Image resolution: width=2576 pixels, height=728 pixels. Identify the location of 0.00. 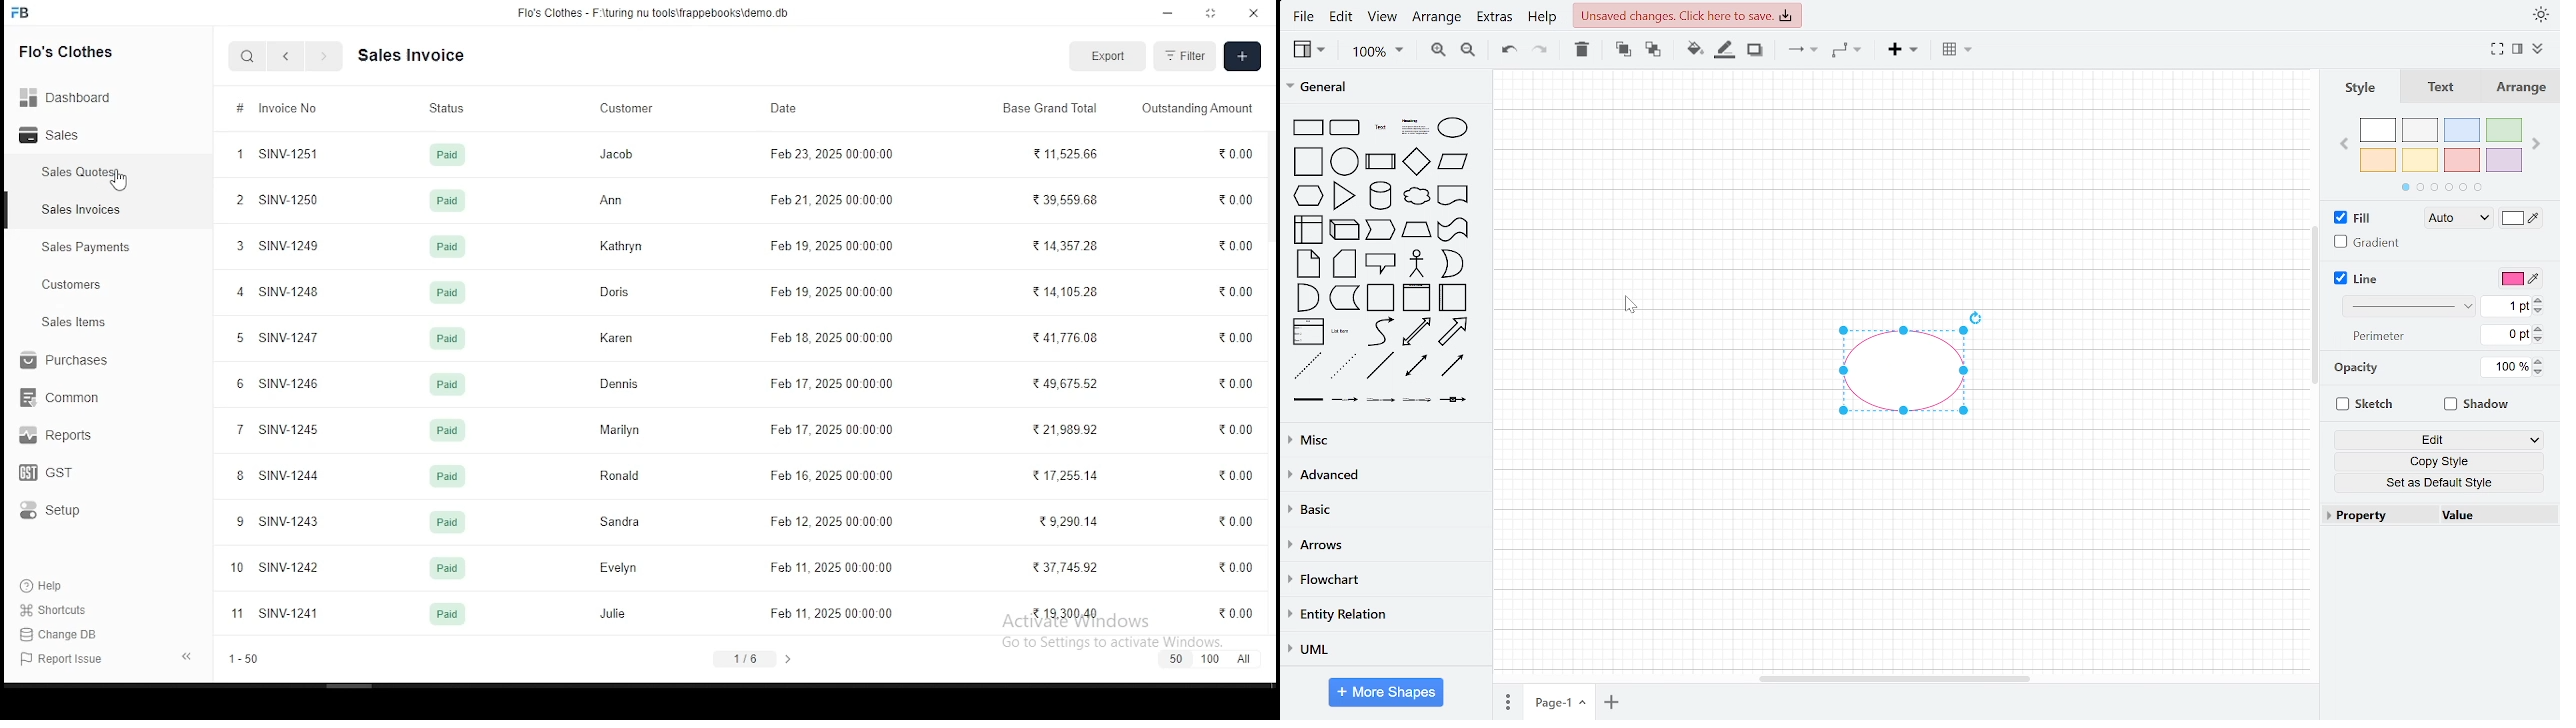
(1228, 520).